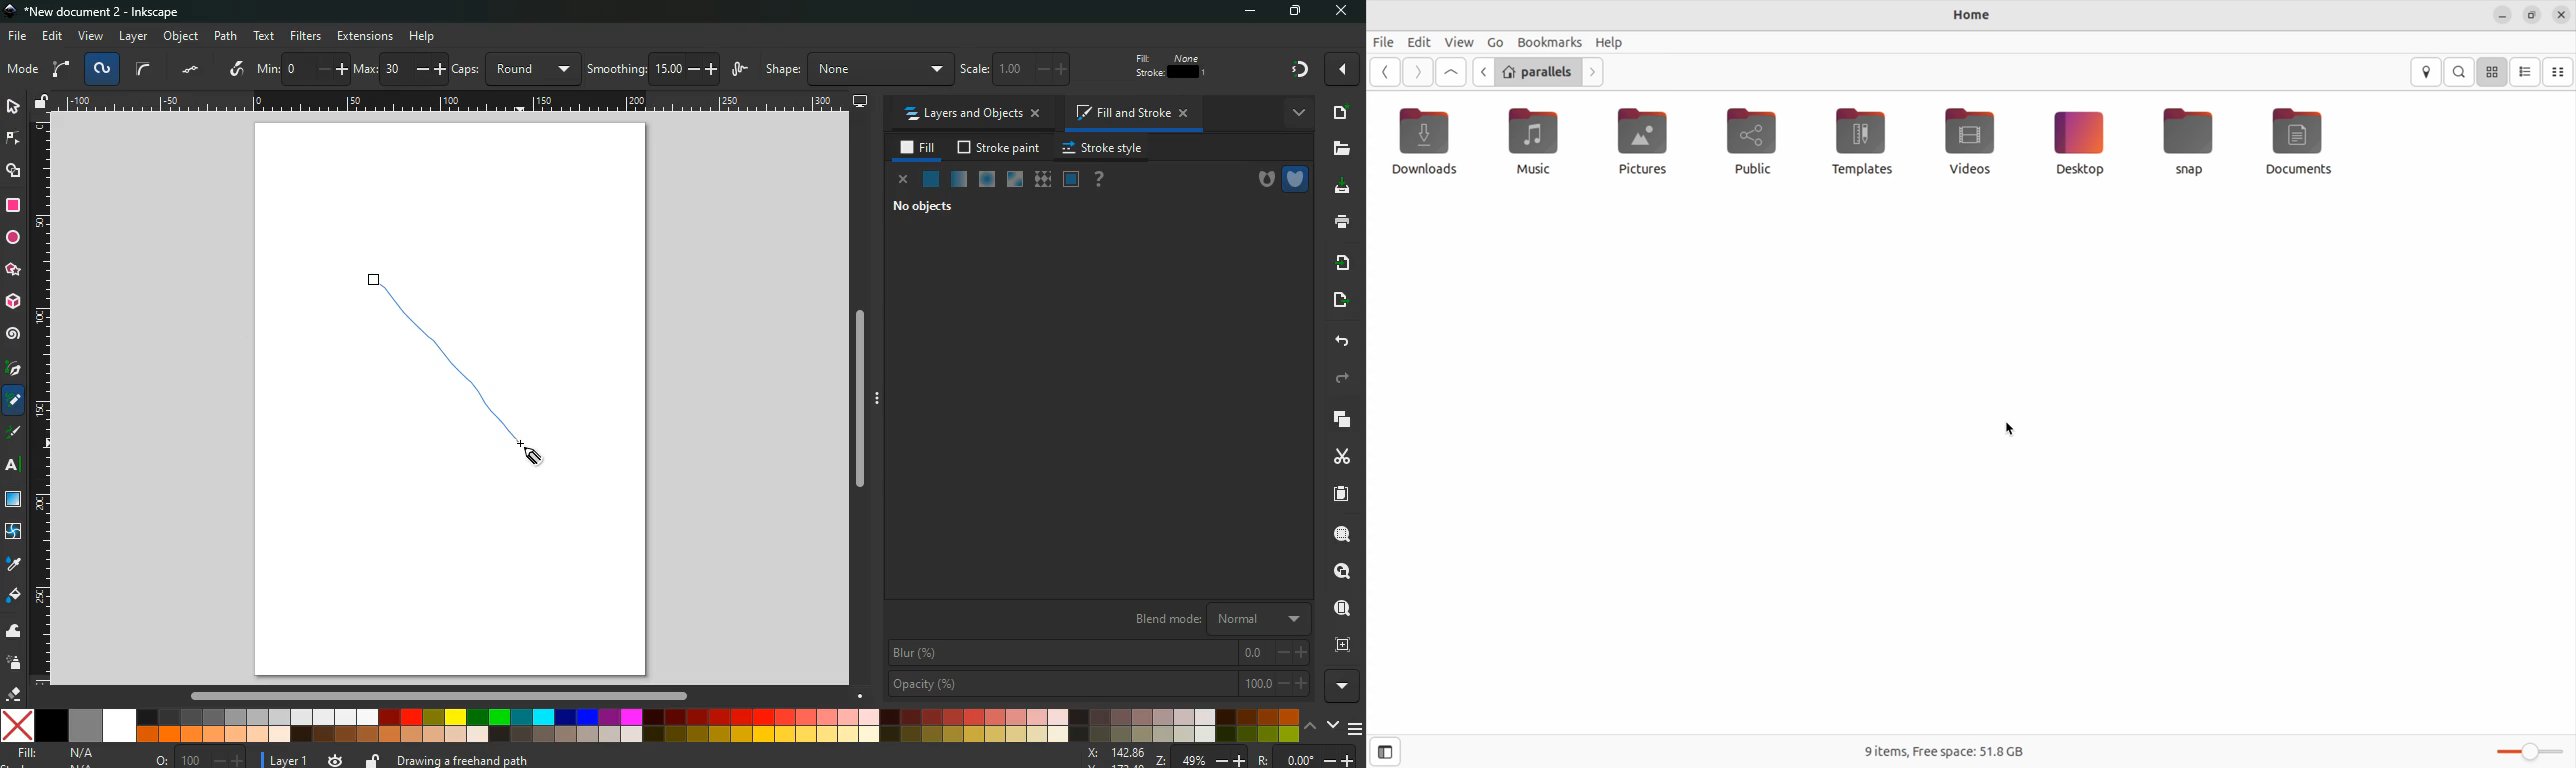 The image size is (2576, 784). Describe the element at coordinates (106, 11) in the screenshot. I see `inkscape` at that location.